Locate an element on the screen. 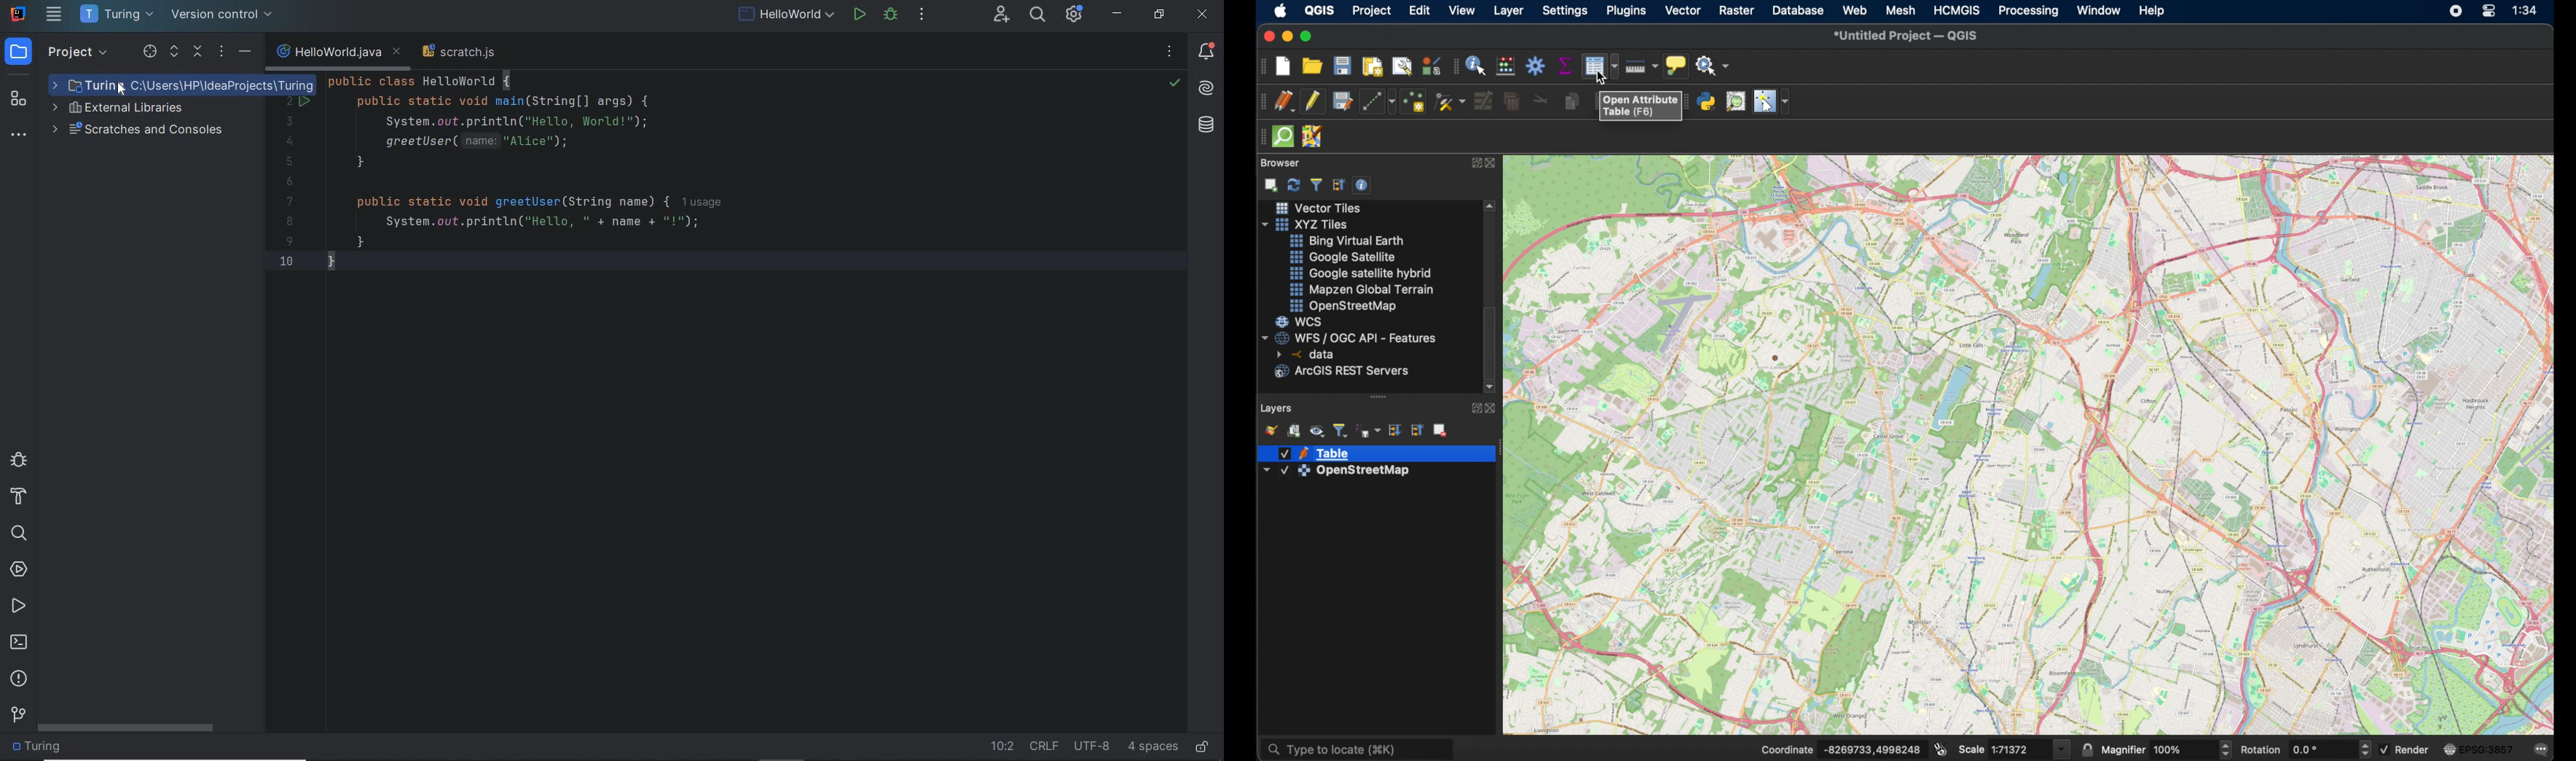  open street map is located at coordinates (1341, 305).